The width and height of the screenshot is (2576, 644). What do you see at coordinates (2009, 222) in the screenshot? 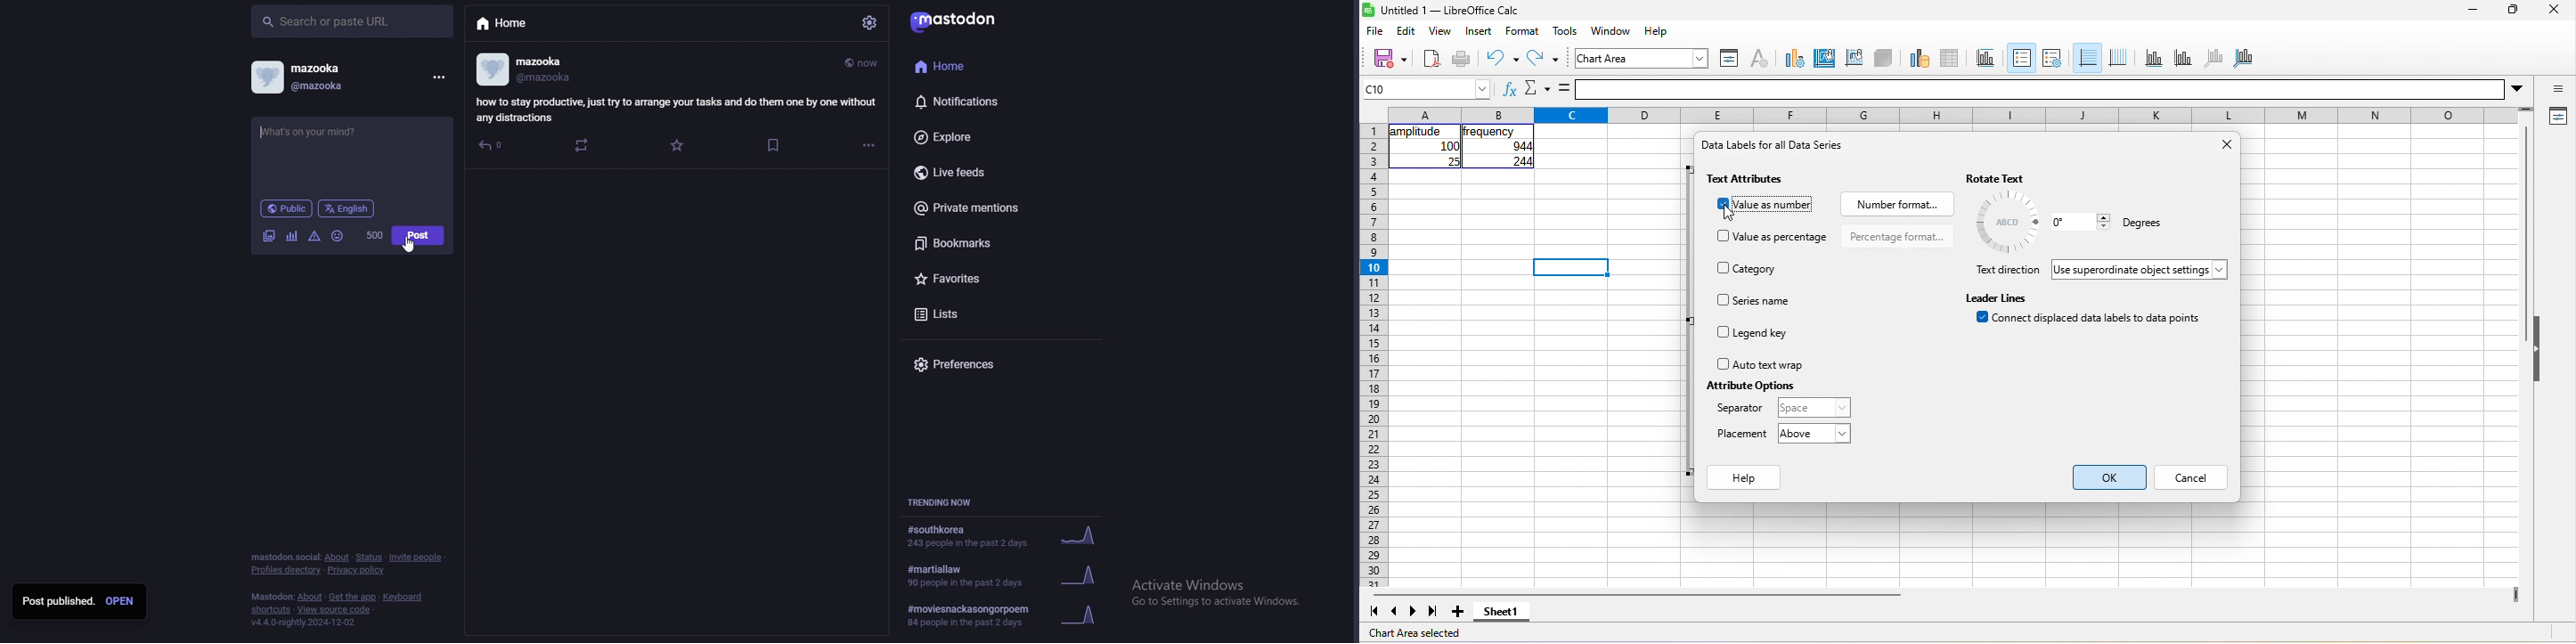
I see `degrees` at bounding box center [2009, 222].